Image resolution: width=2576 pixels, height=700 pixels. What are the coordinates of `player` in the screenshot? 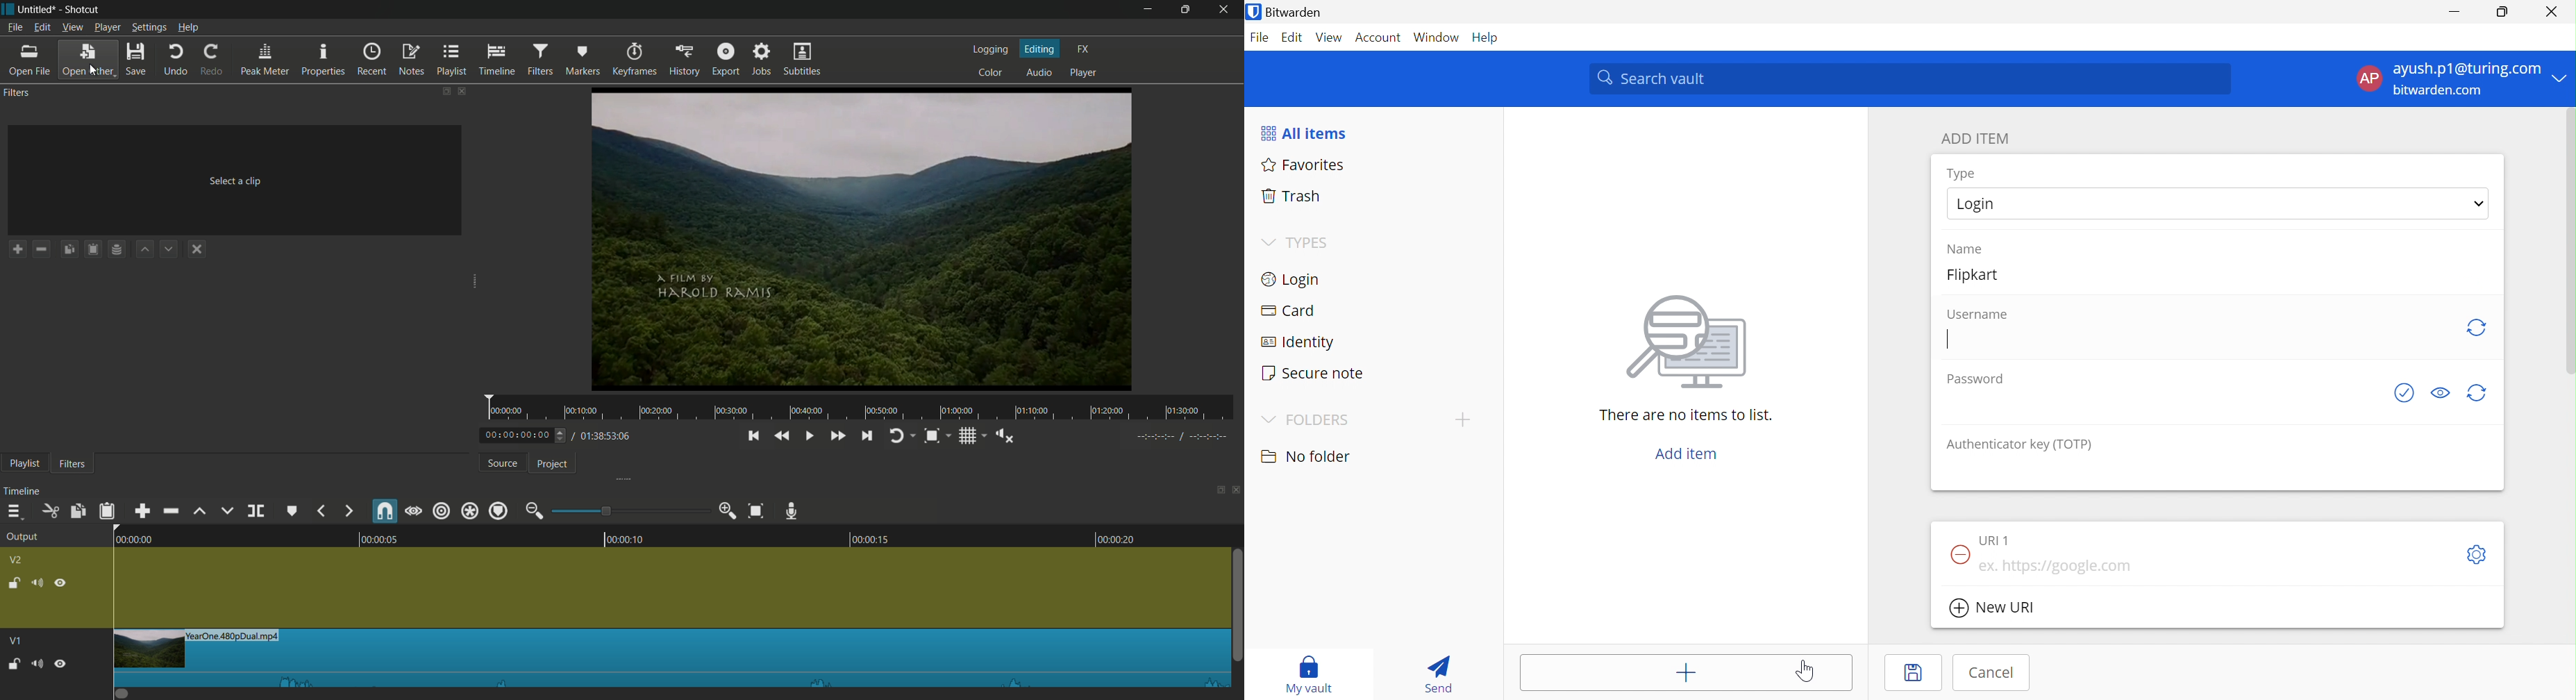 It's located at (1084, 73).